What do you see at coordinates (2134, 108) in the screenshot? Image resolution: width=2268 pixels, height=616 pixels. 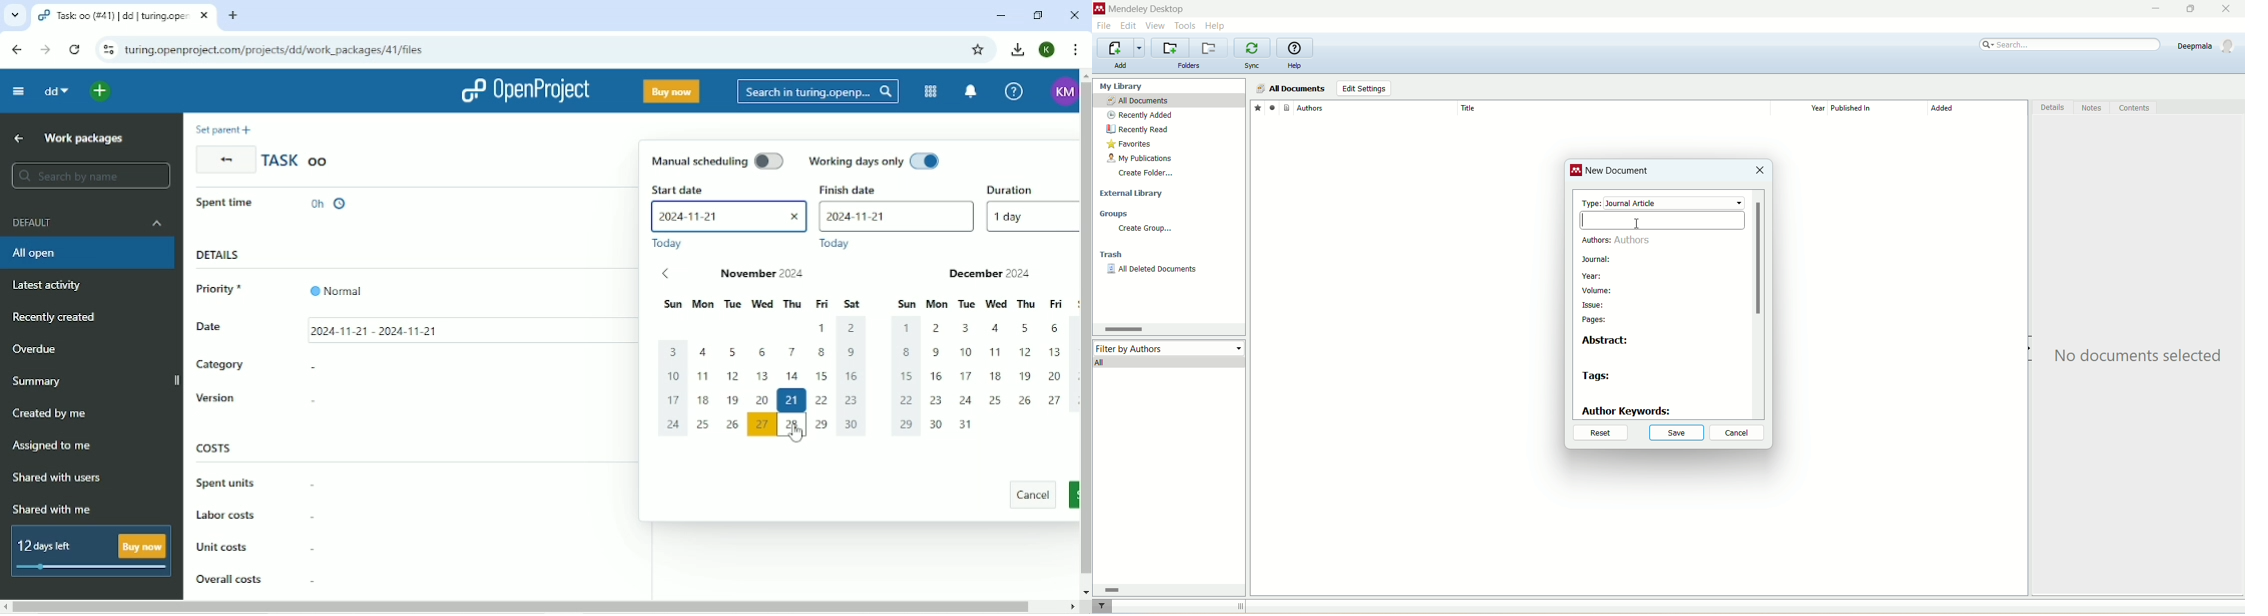 I see `content` at bounding box center [2134, 108].